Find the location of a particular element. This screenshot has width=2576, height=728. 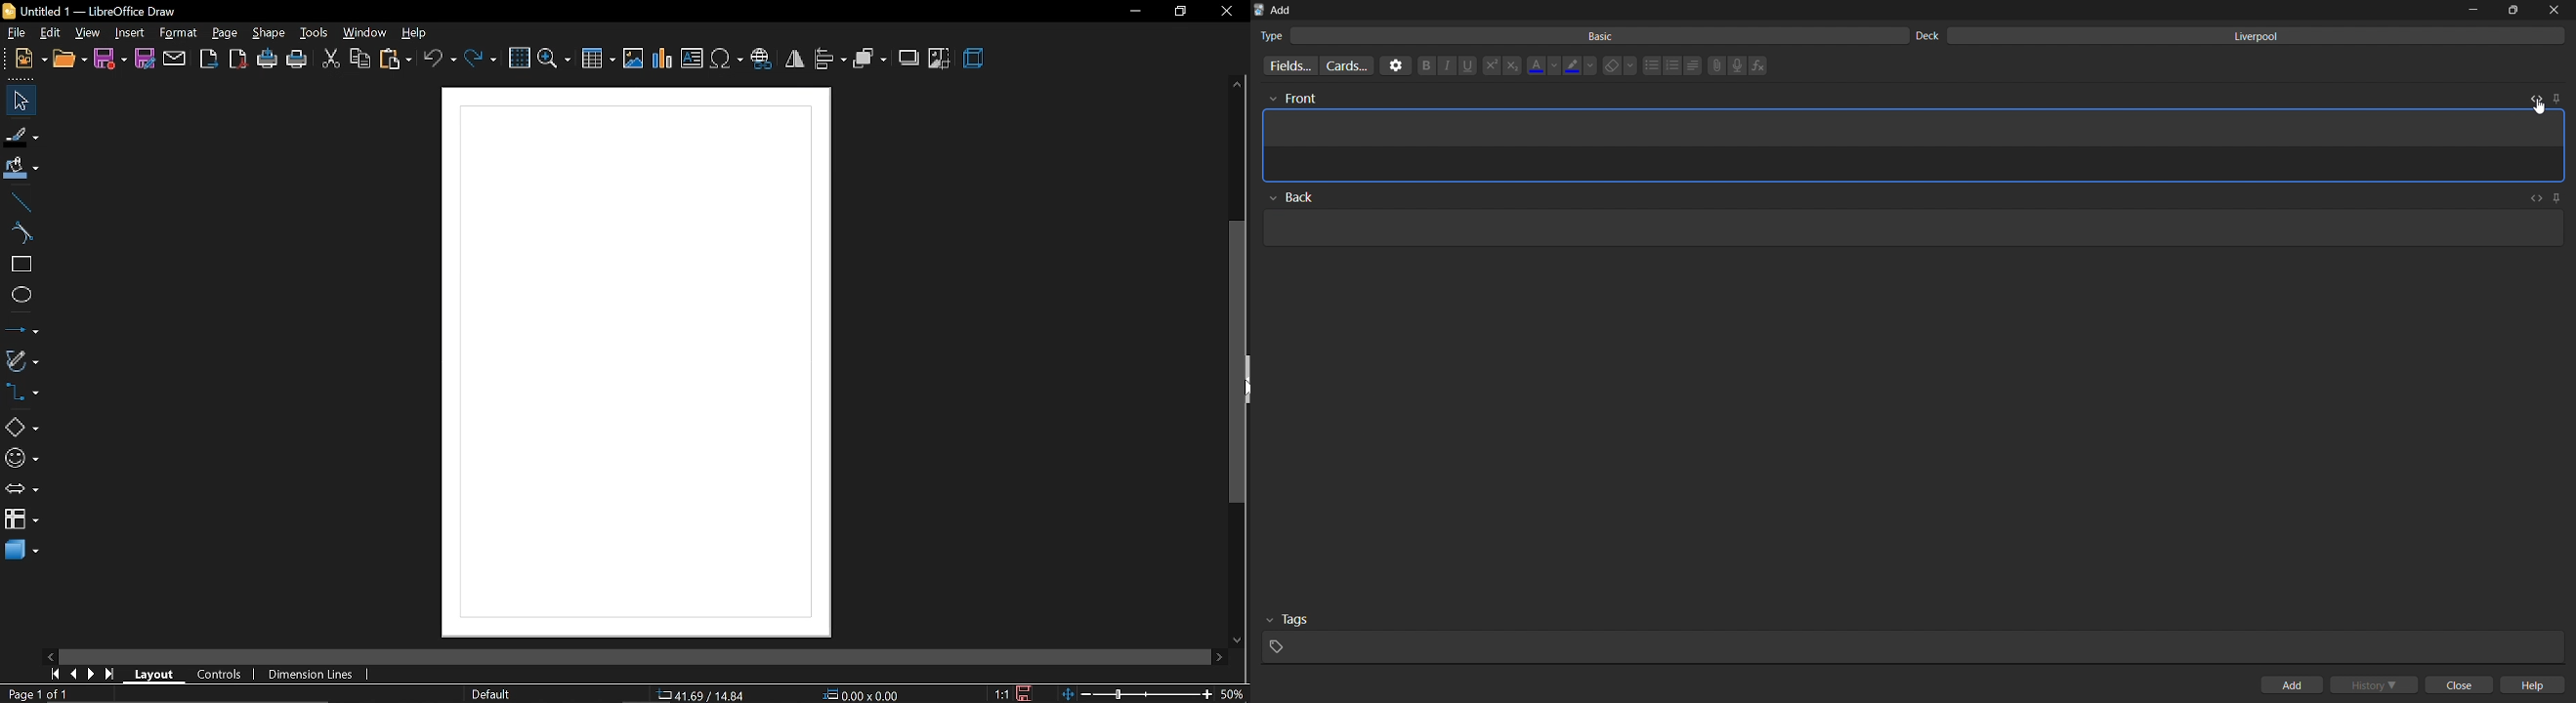

print directly is located at coordinates (268, 61).